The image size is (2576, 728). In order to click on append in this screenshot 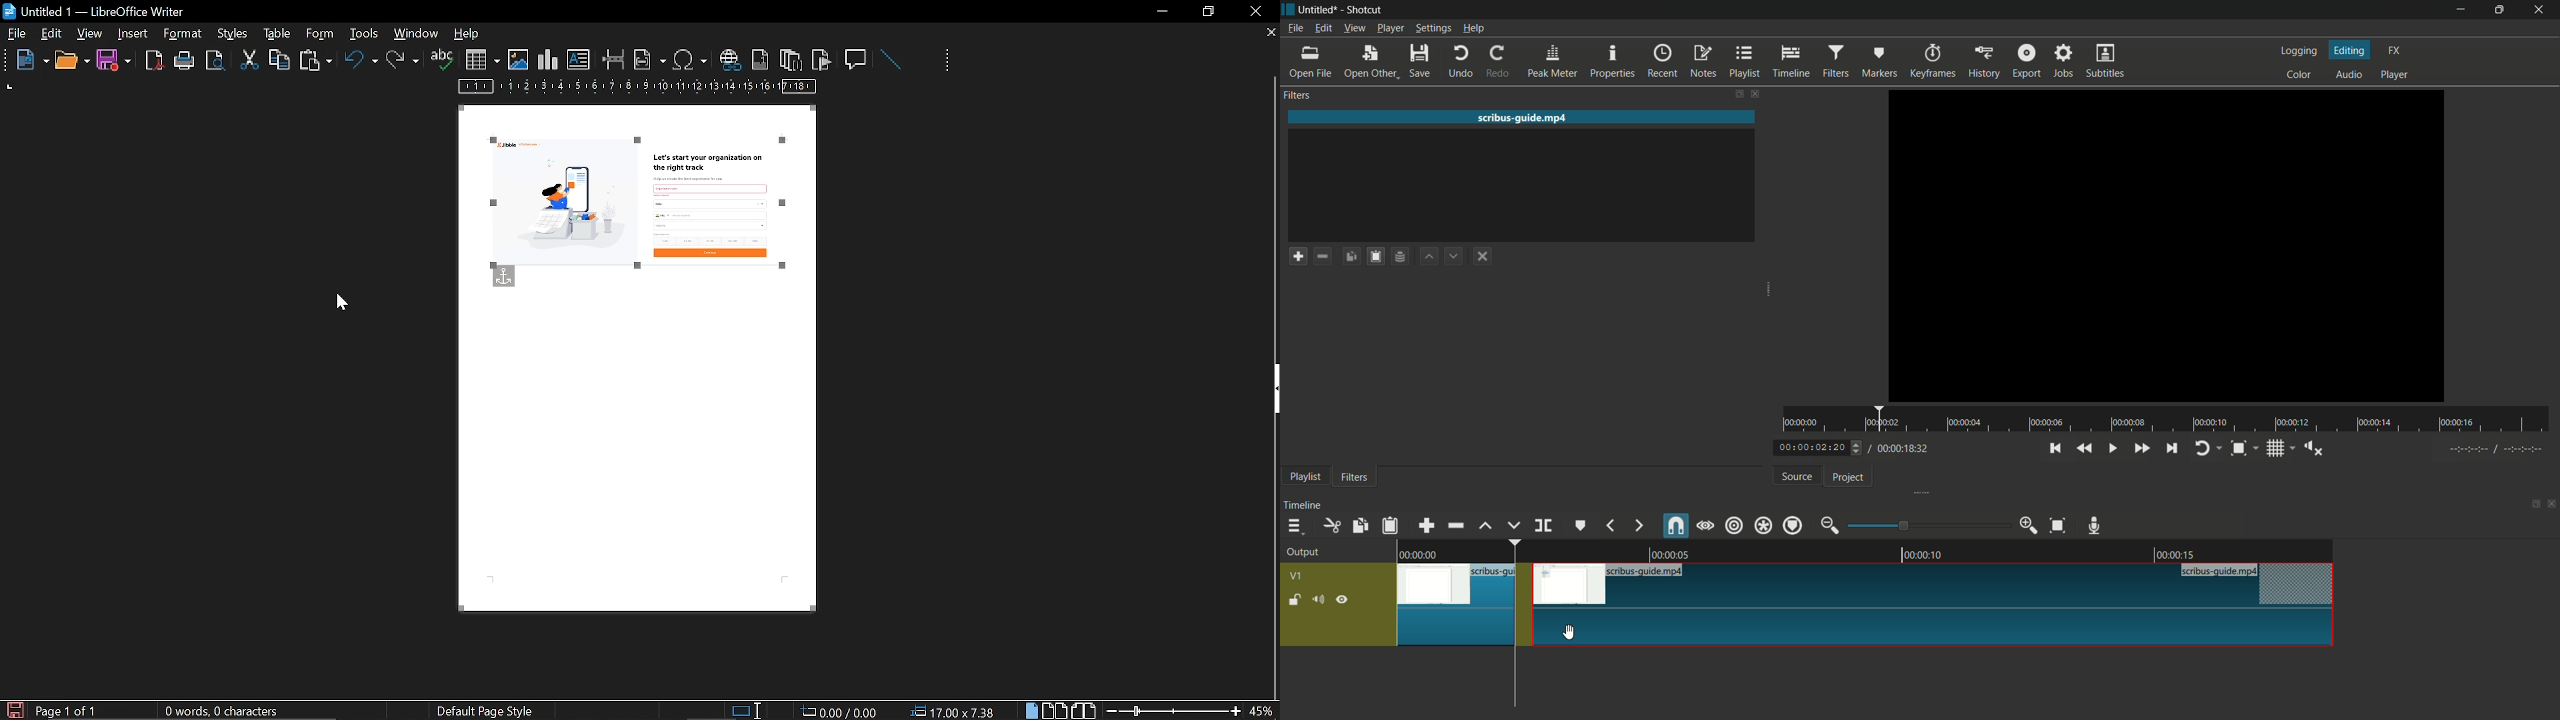, I will do `click(1426, 525)`.